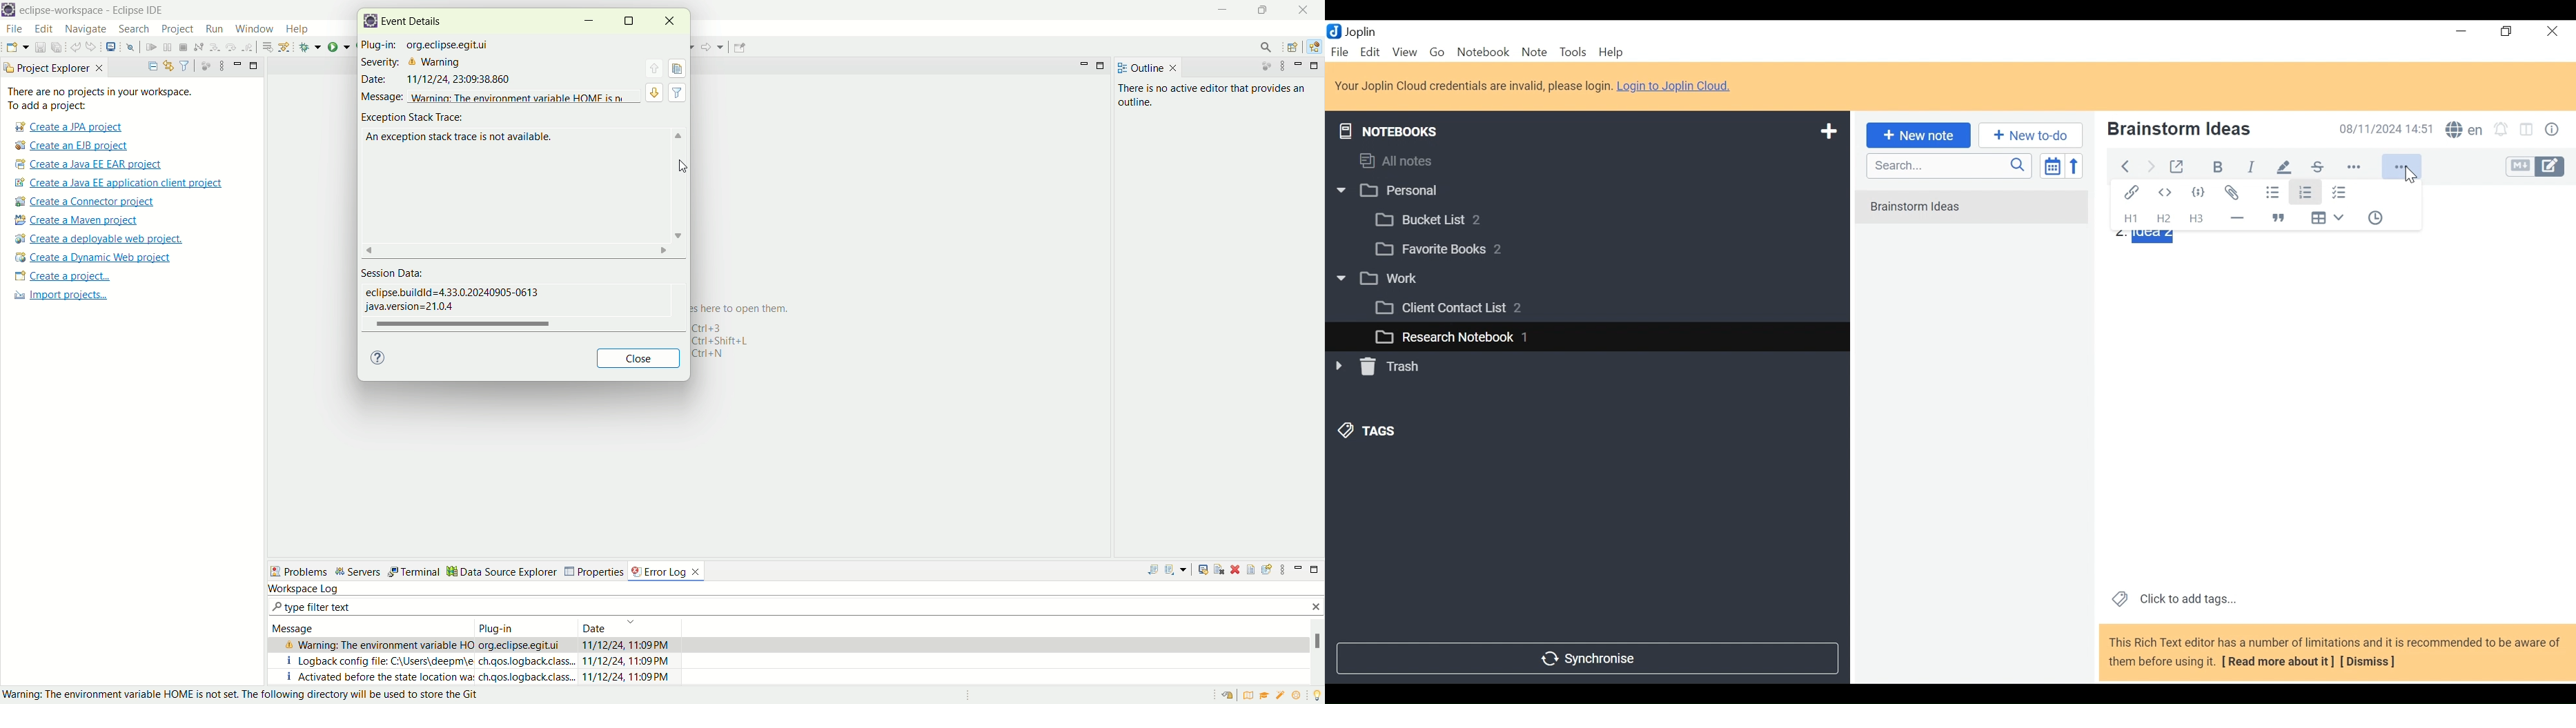  I want to click on Add New Notebook, so click(1827, 132).